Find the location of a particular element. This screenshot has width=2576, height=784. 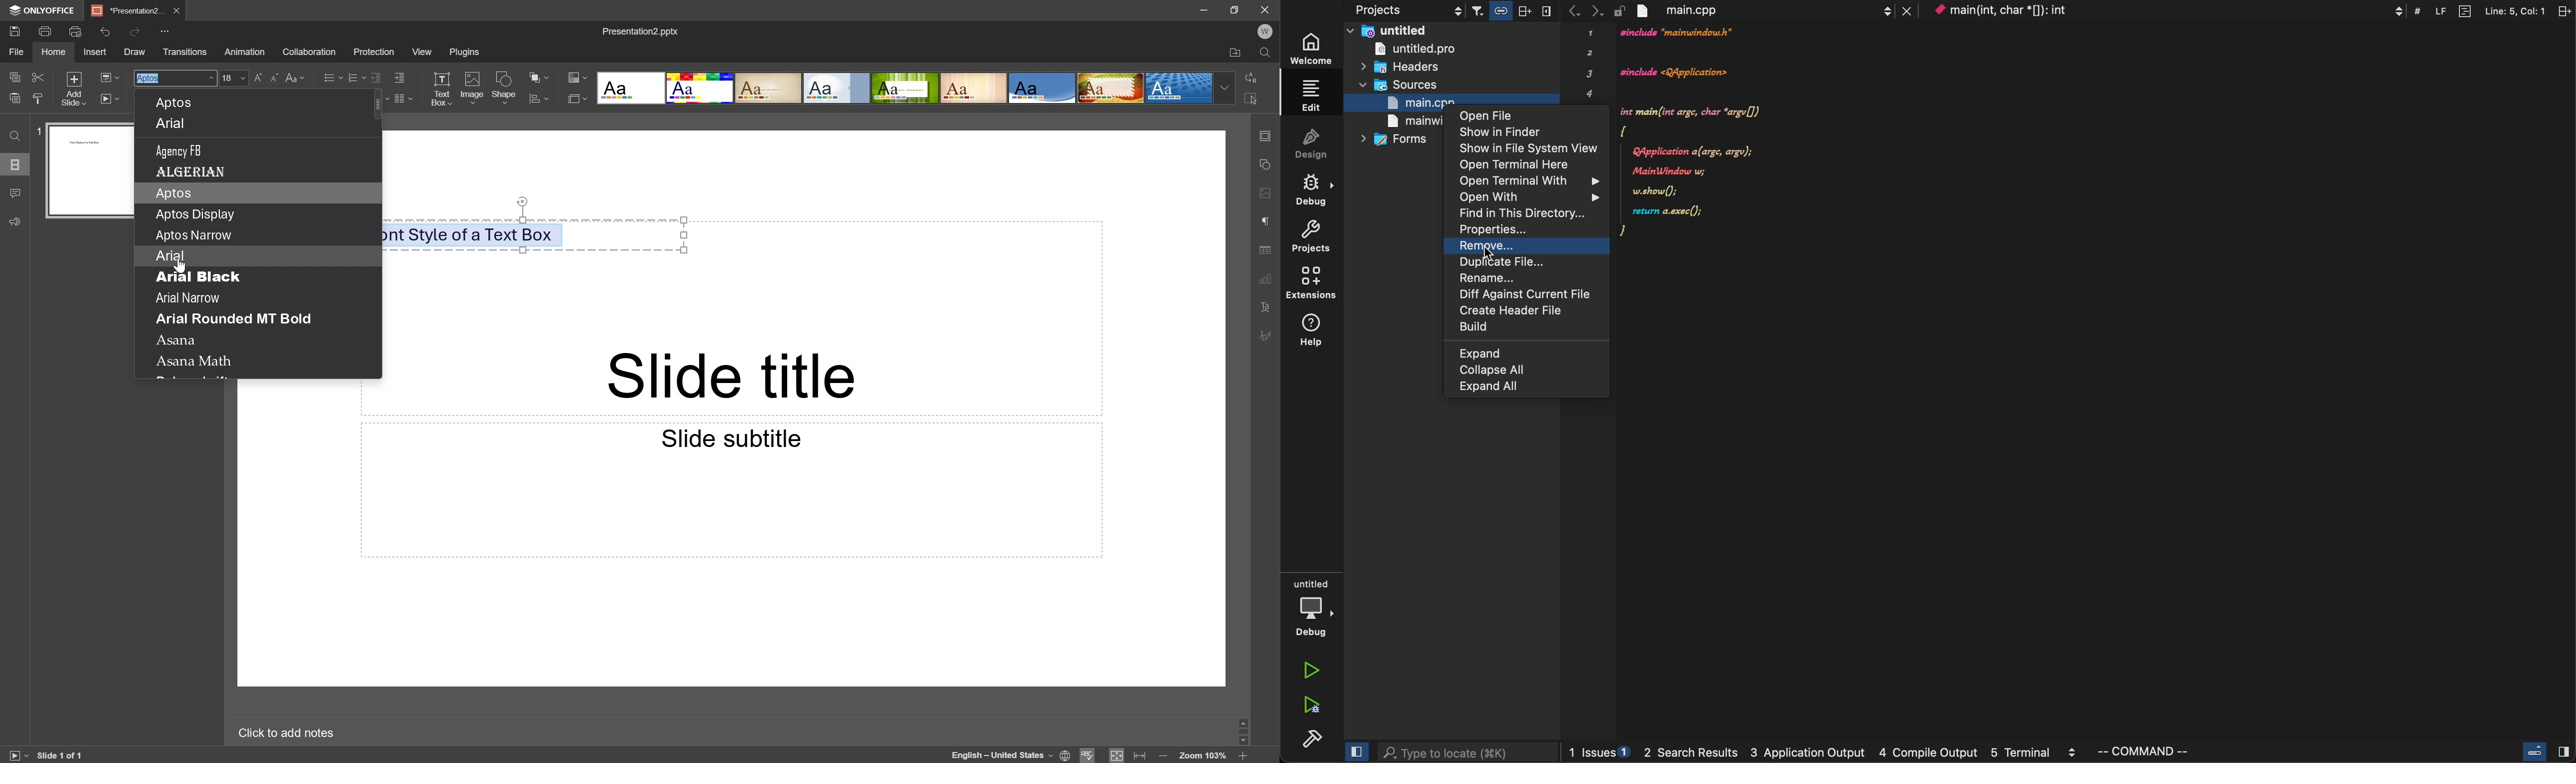

debug is located at coordinates (1314, 190).